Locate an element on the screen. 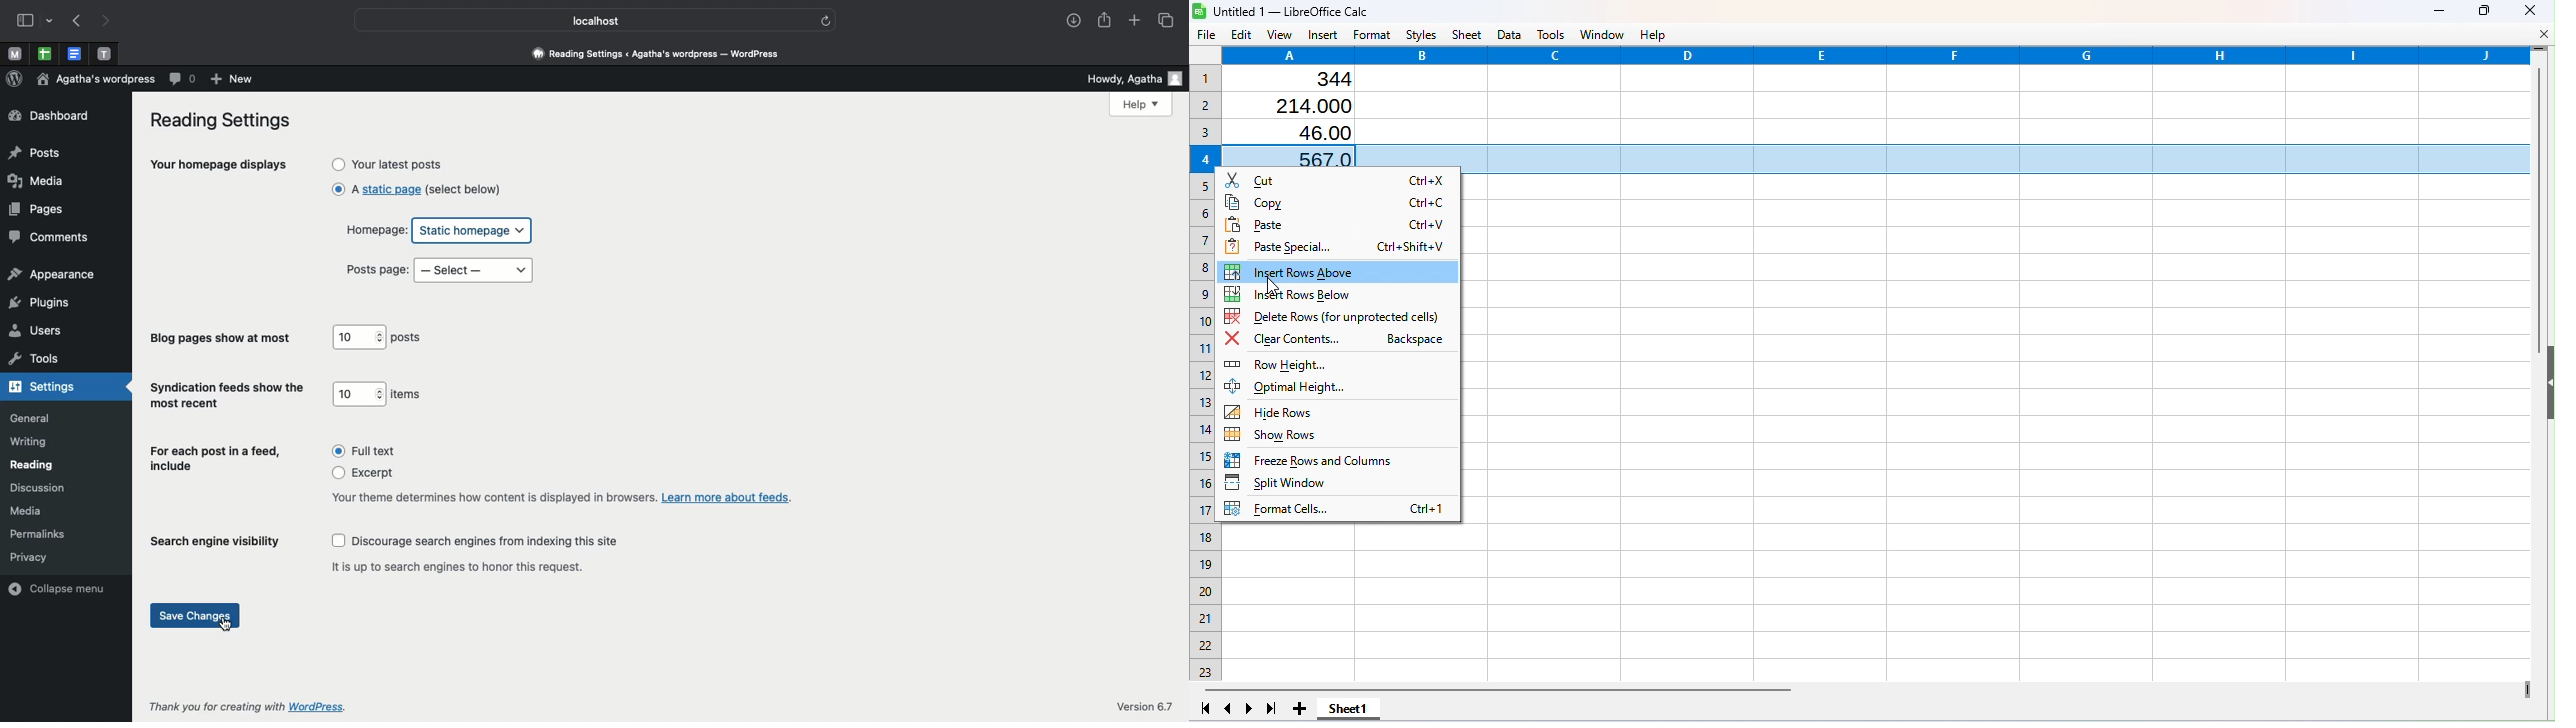 This screenshot has height=728, width=2576. File is located at coordinates (1204, 36).